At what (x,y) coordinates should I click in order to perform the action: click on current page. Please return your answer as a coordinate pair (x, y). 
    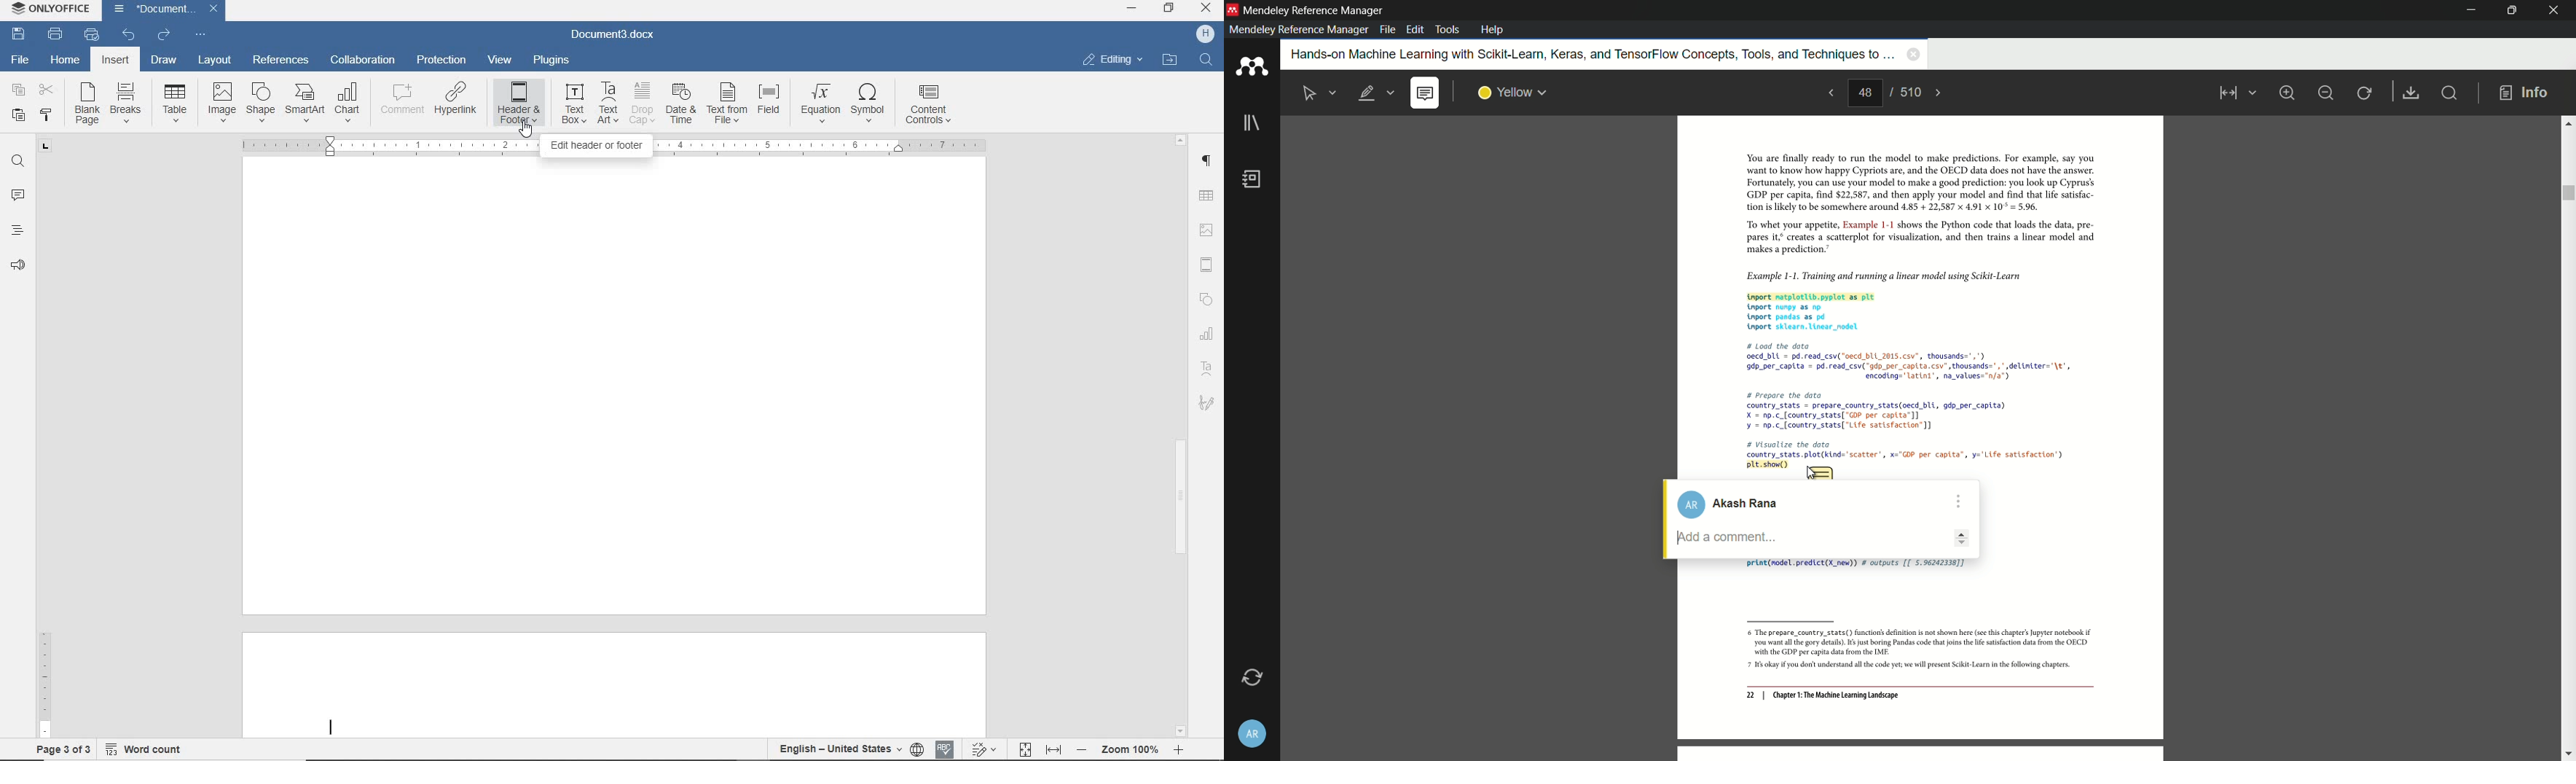
    Looking at the image, I should click on (1865, 93).